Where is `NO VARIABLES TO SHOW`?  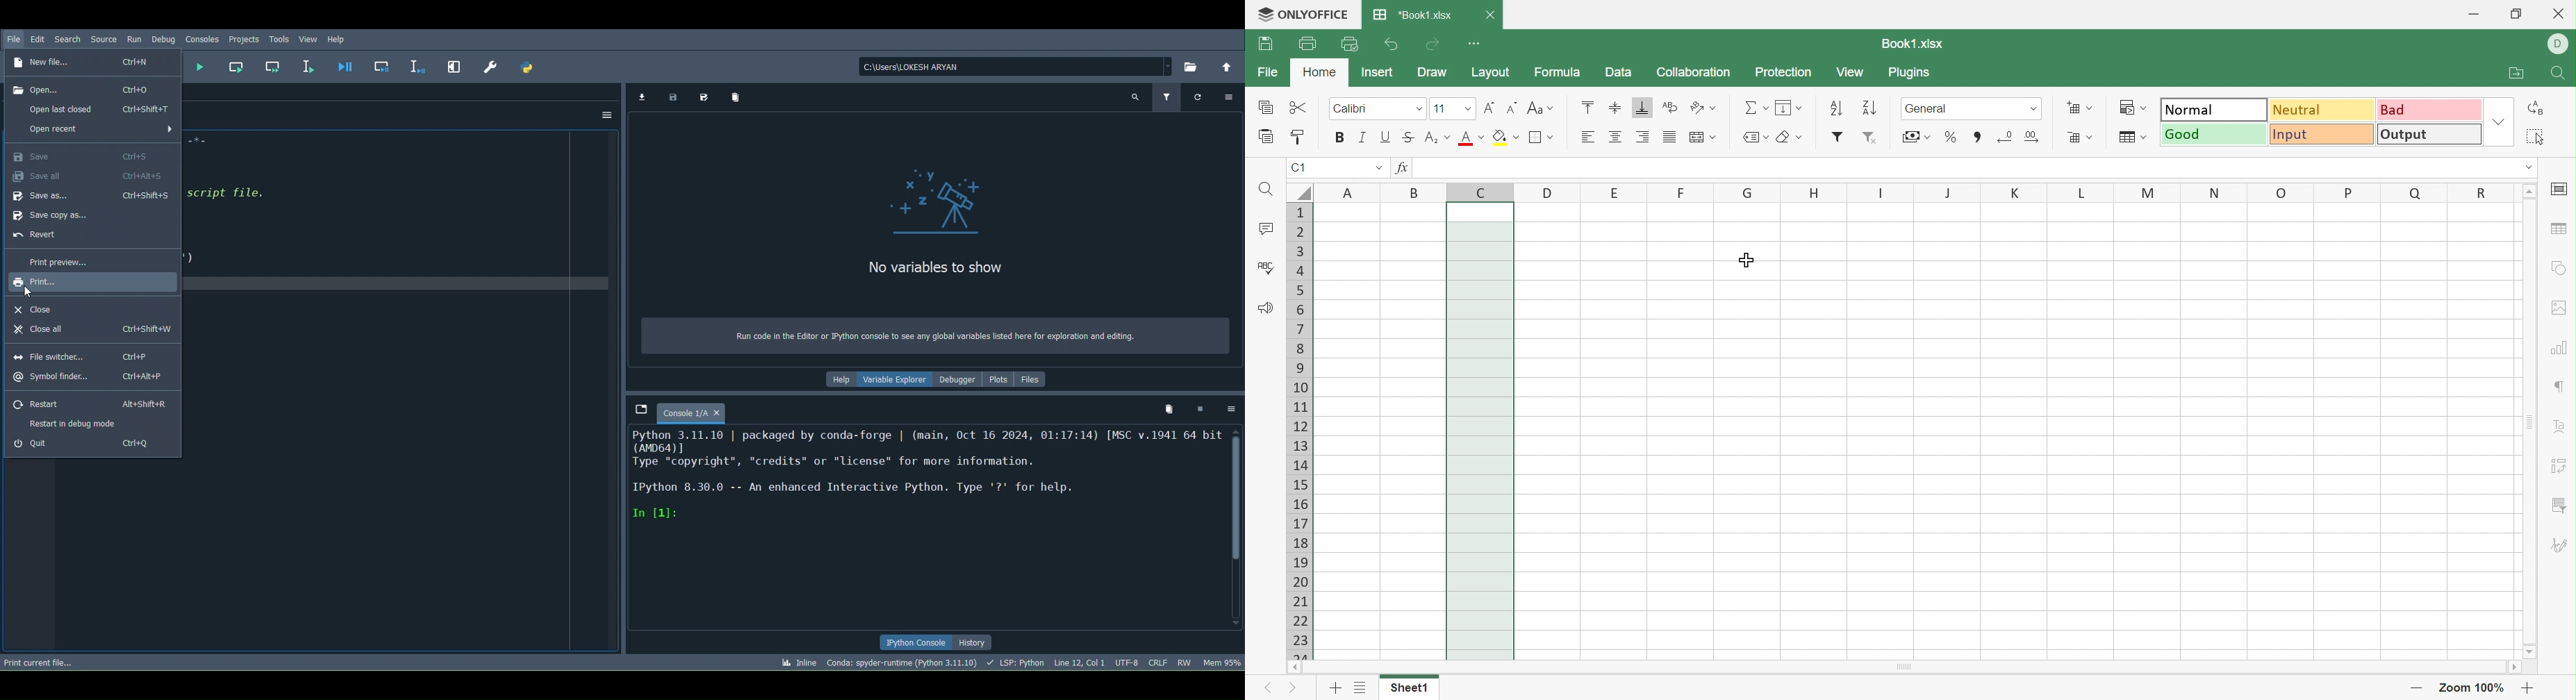 NO VARIABLES TO SHOW is located at coordinates (936, 270).